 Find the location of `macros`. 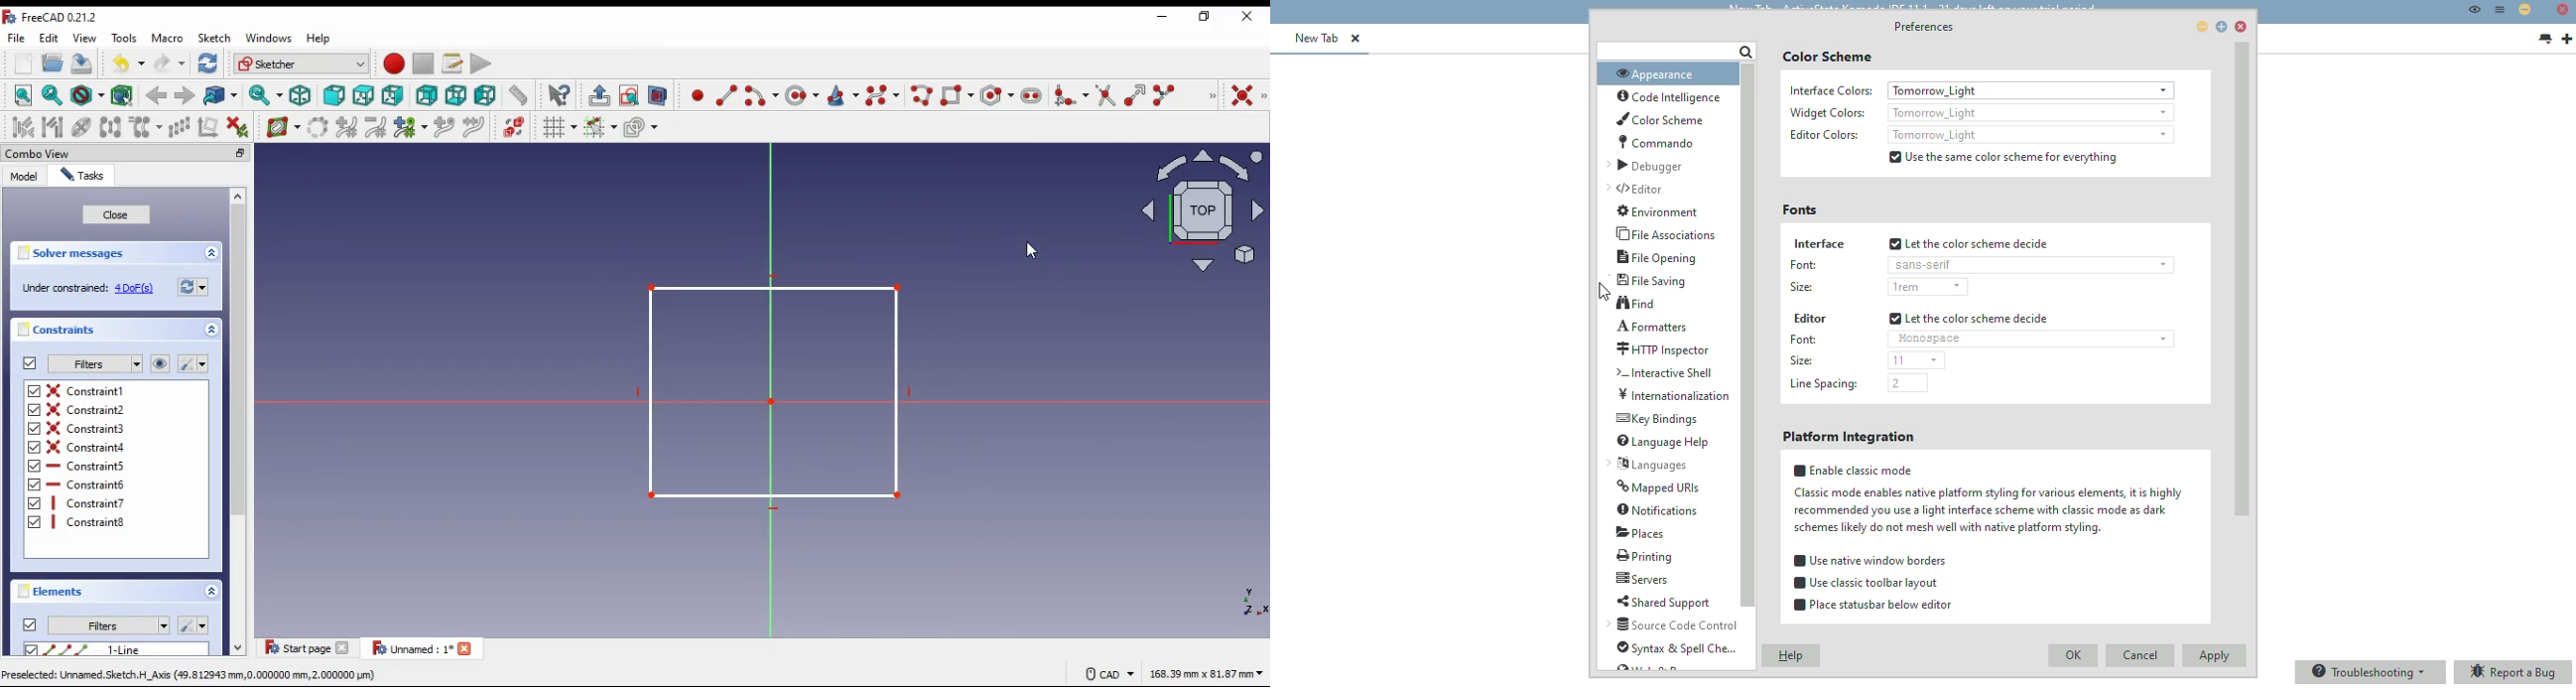

macros is located at coordinates (451, 65).